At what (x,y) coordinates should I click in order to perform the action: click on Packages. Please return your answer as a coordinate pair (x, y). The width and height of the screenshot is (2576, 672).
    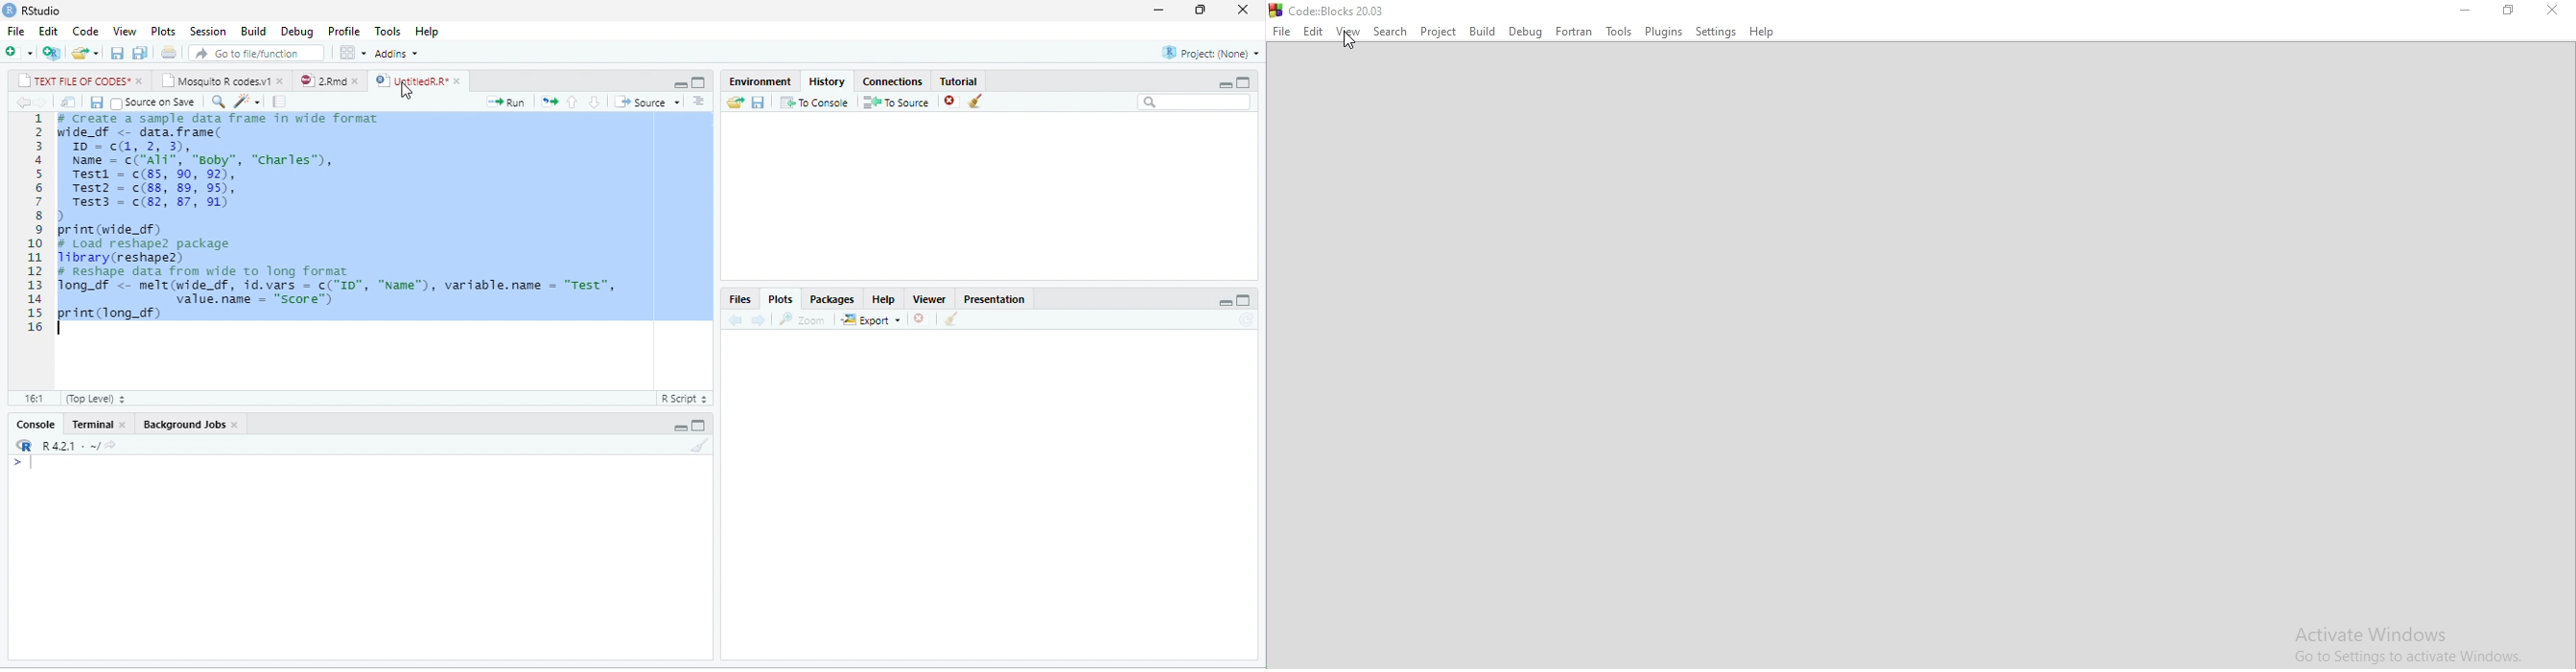
    Looking at the image, I should click on (834, 299).